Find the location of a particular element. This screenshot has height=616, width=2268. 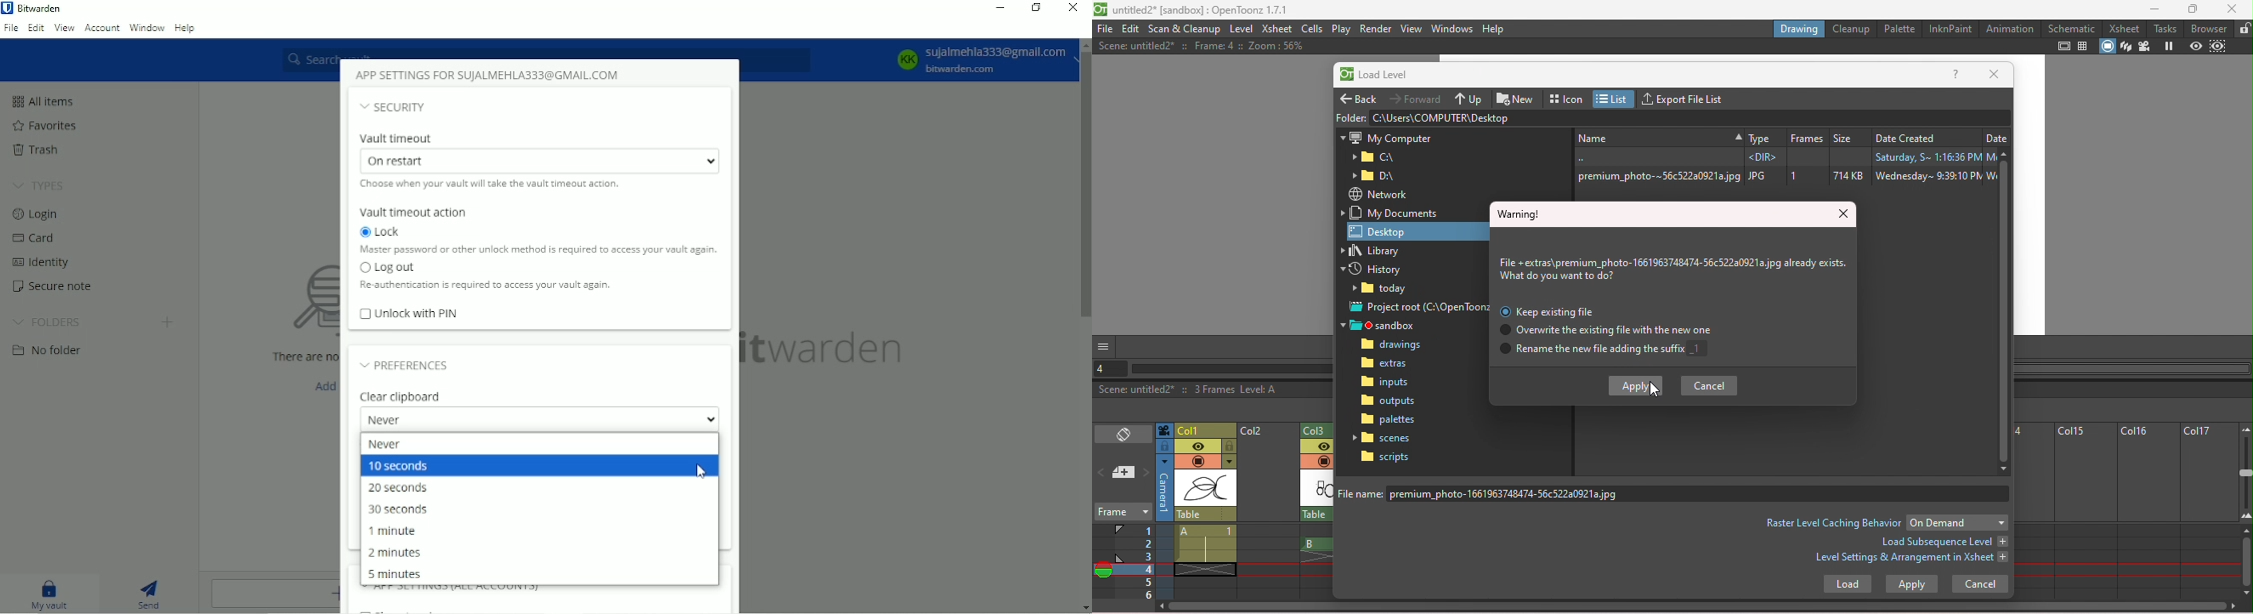

Extras is located at coordinates (1393, 365).